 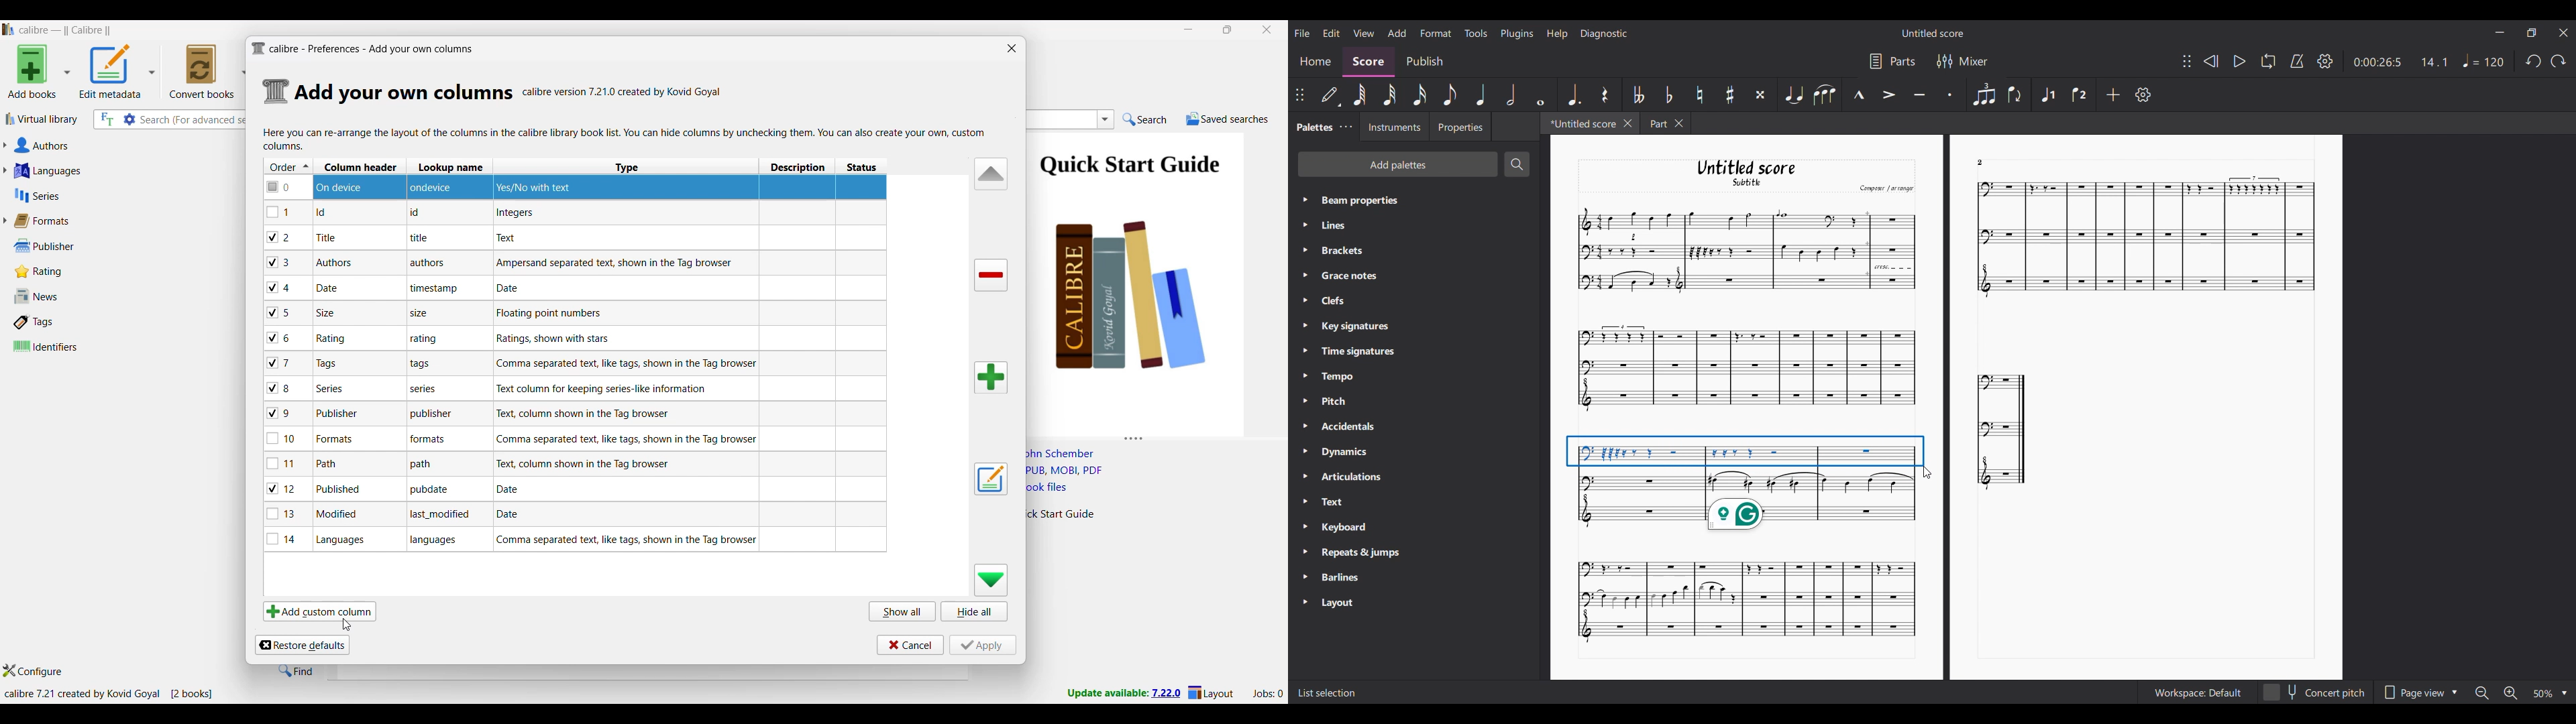 What do you see at coordinates (1759, 174) in the screenshot?
I see `Untitled score Subtitle` at bounding box center [1759, 174].